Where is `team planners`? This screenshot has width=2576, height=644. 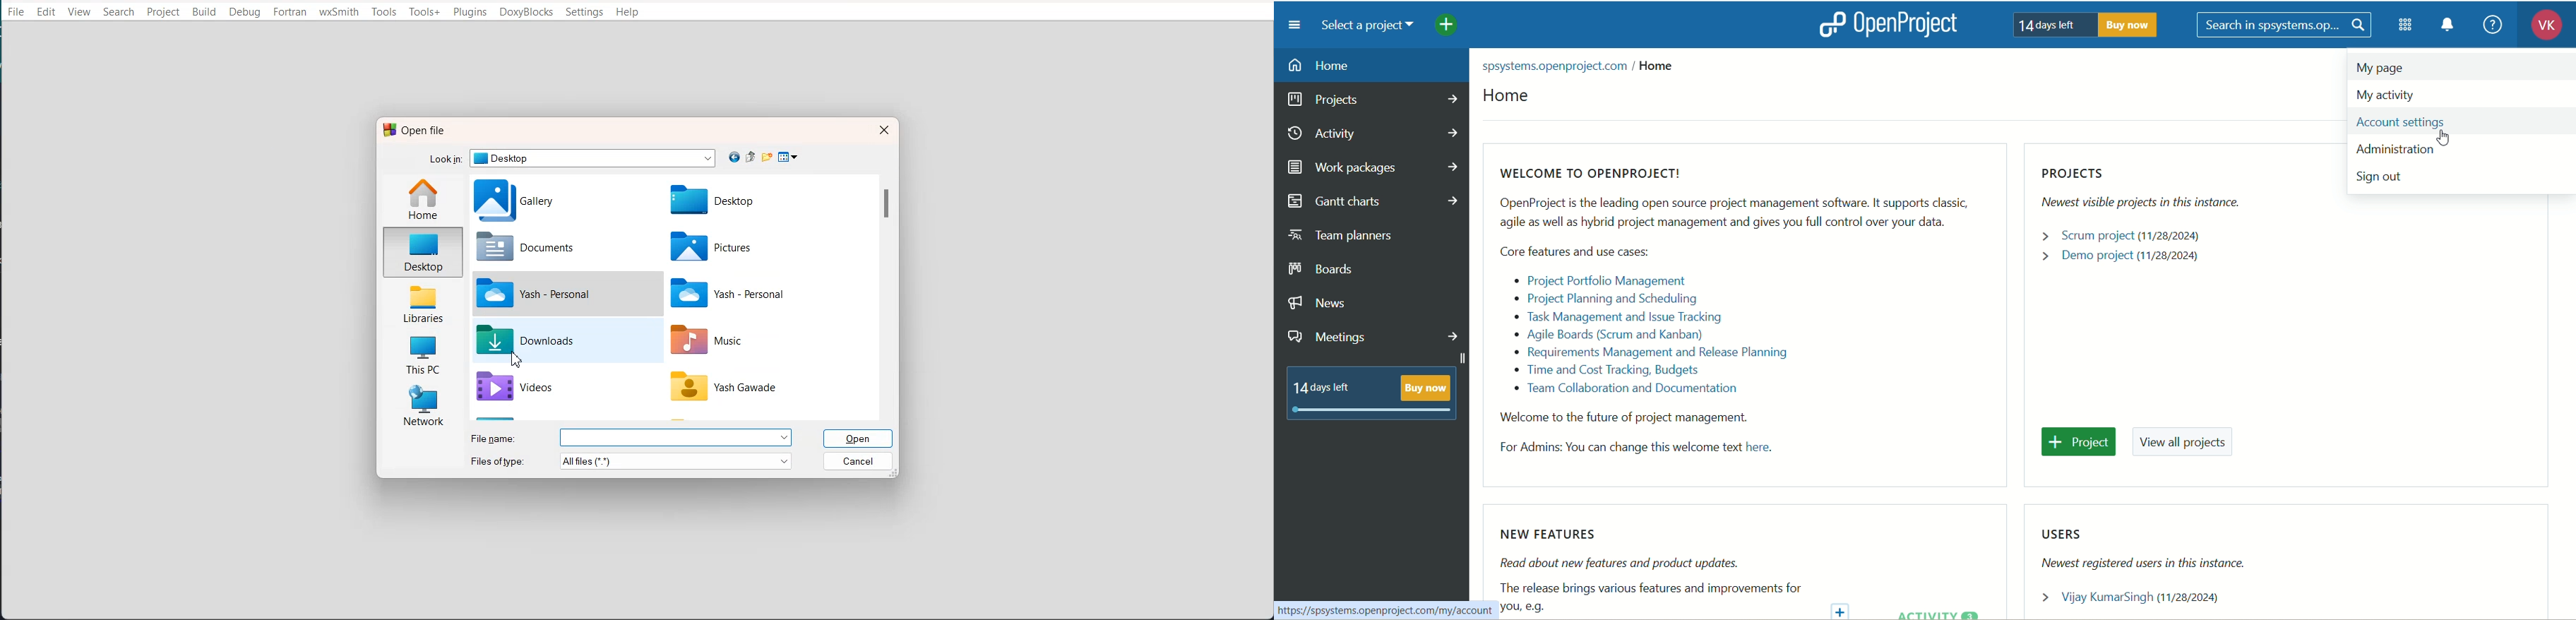 team planners is located at coordinates (1342, 235).